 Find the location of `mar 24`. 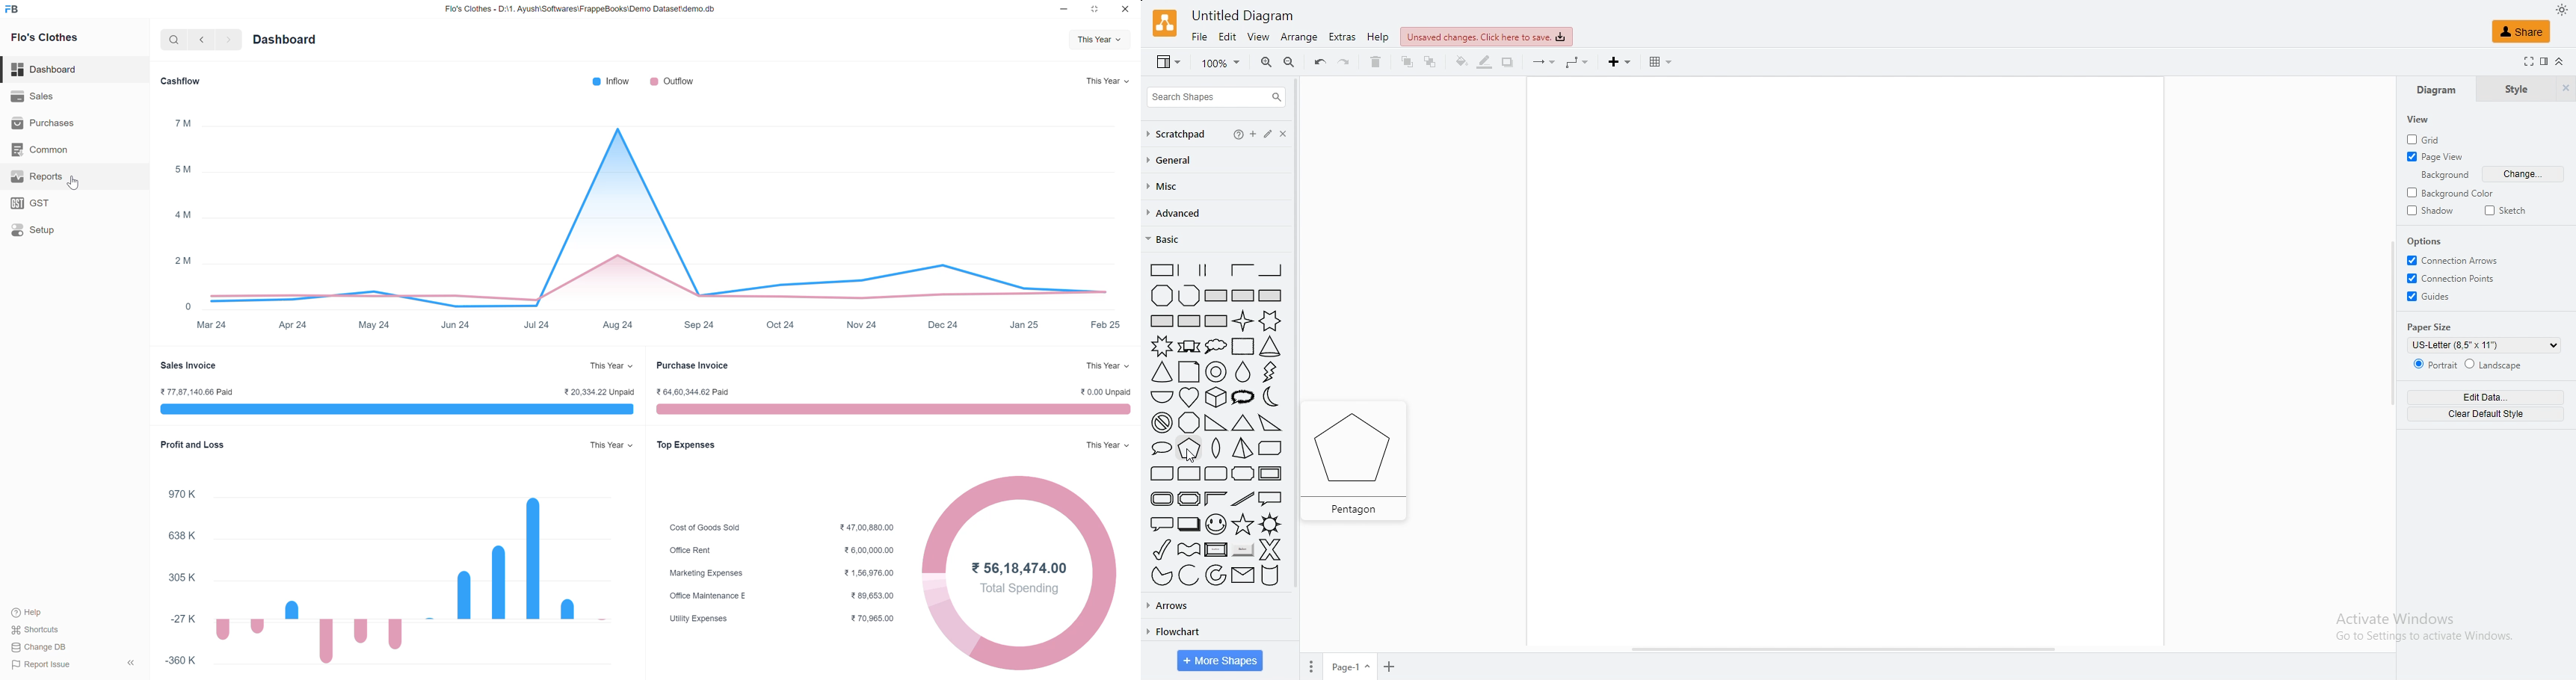

mar 24 is located at coordinates (211, 326).